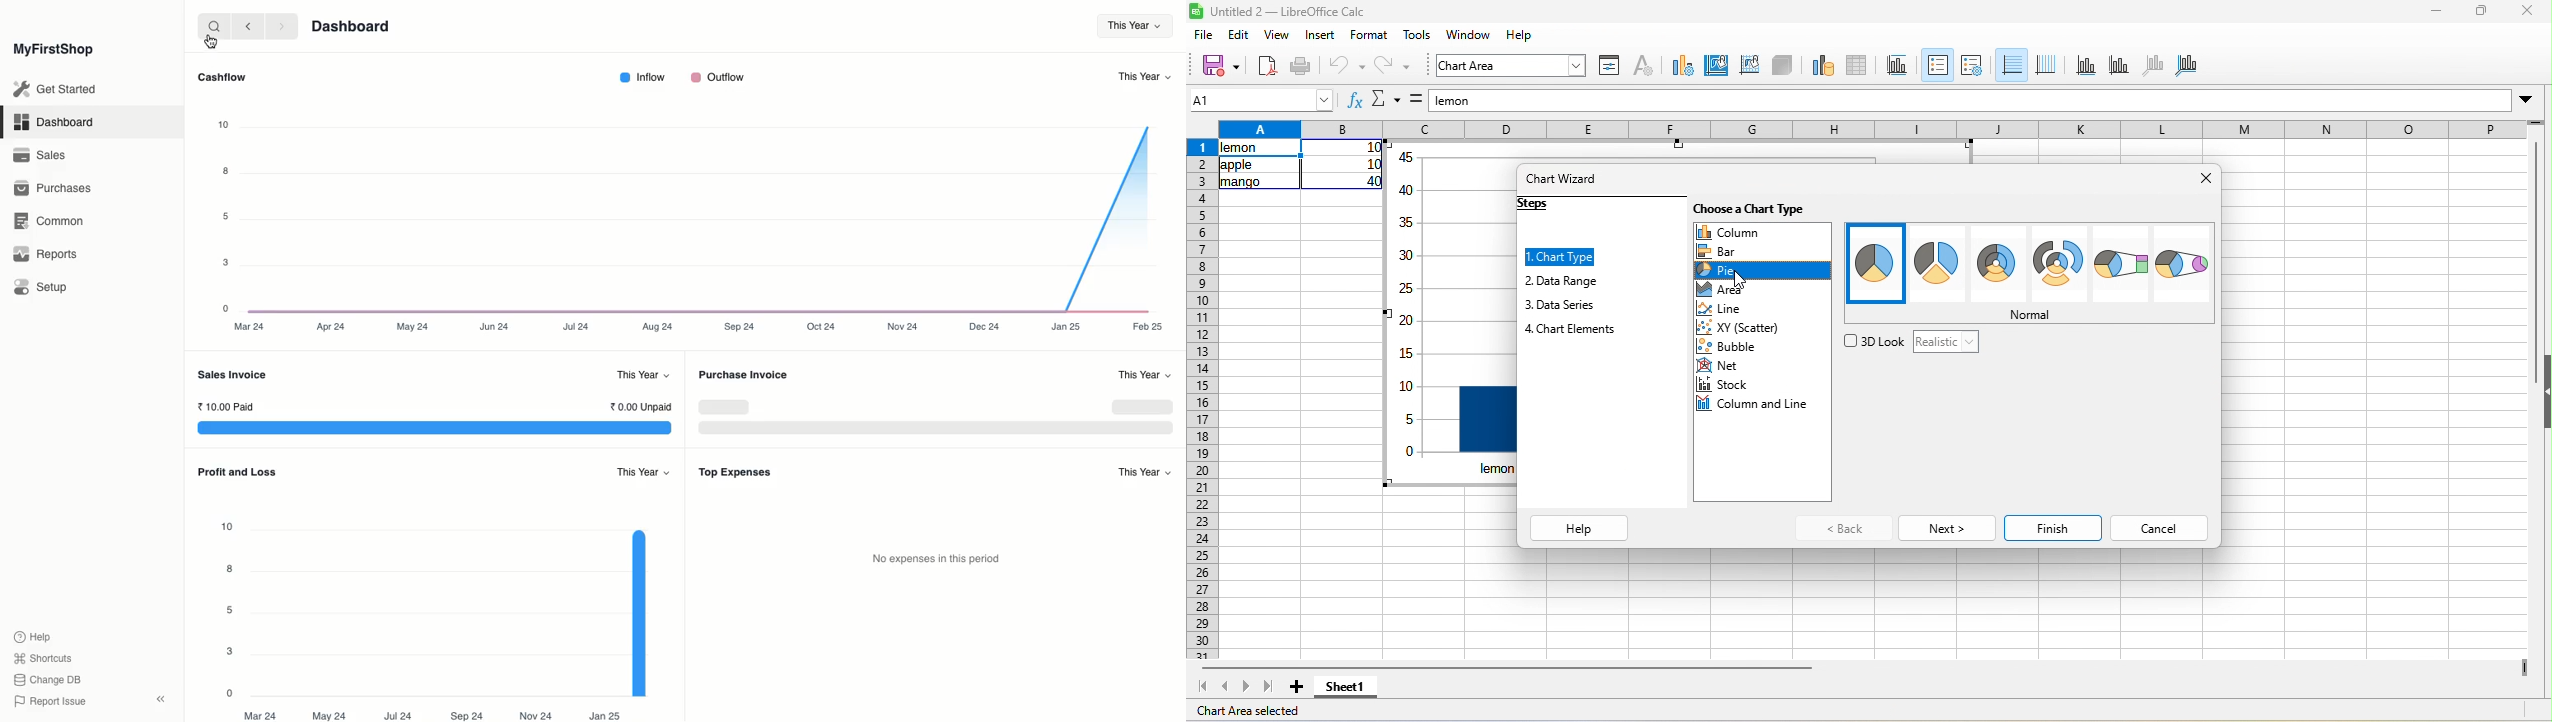  Describe the element at coordinates (1066, 327) in the screenshot. I see `Jan 25` at that location.